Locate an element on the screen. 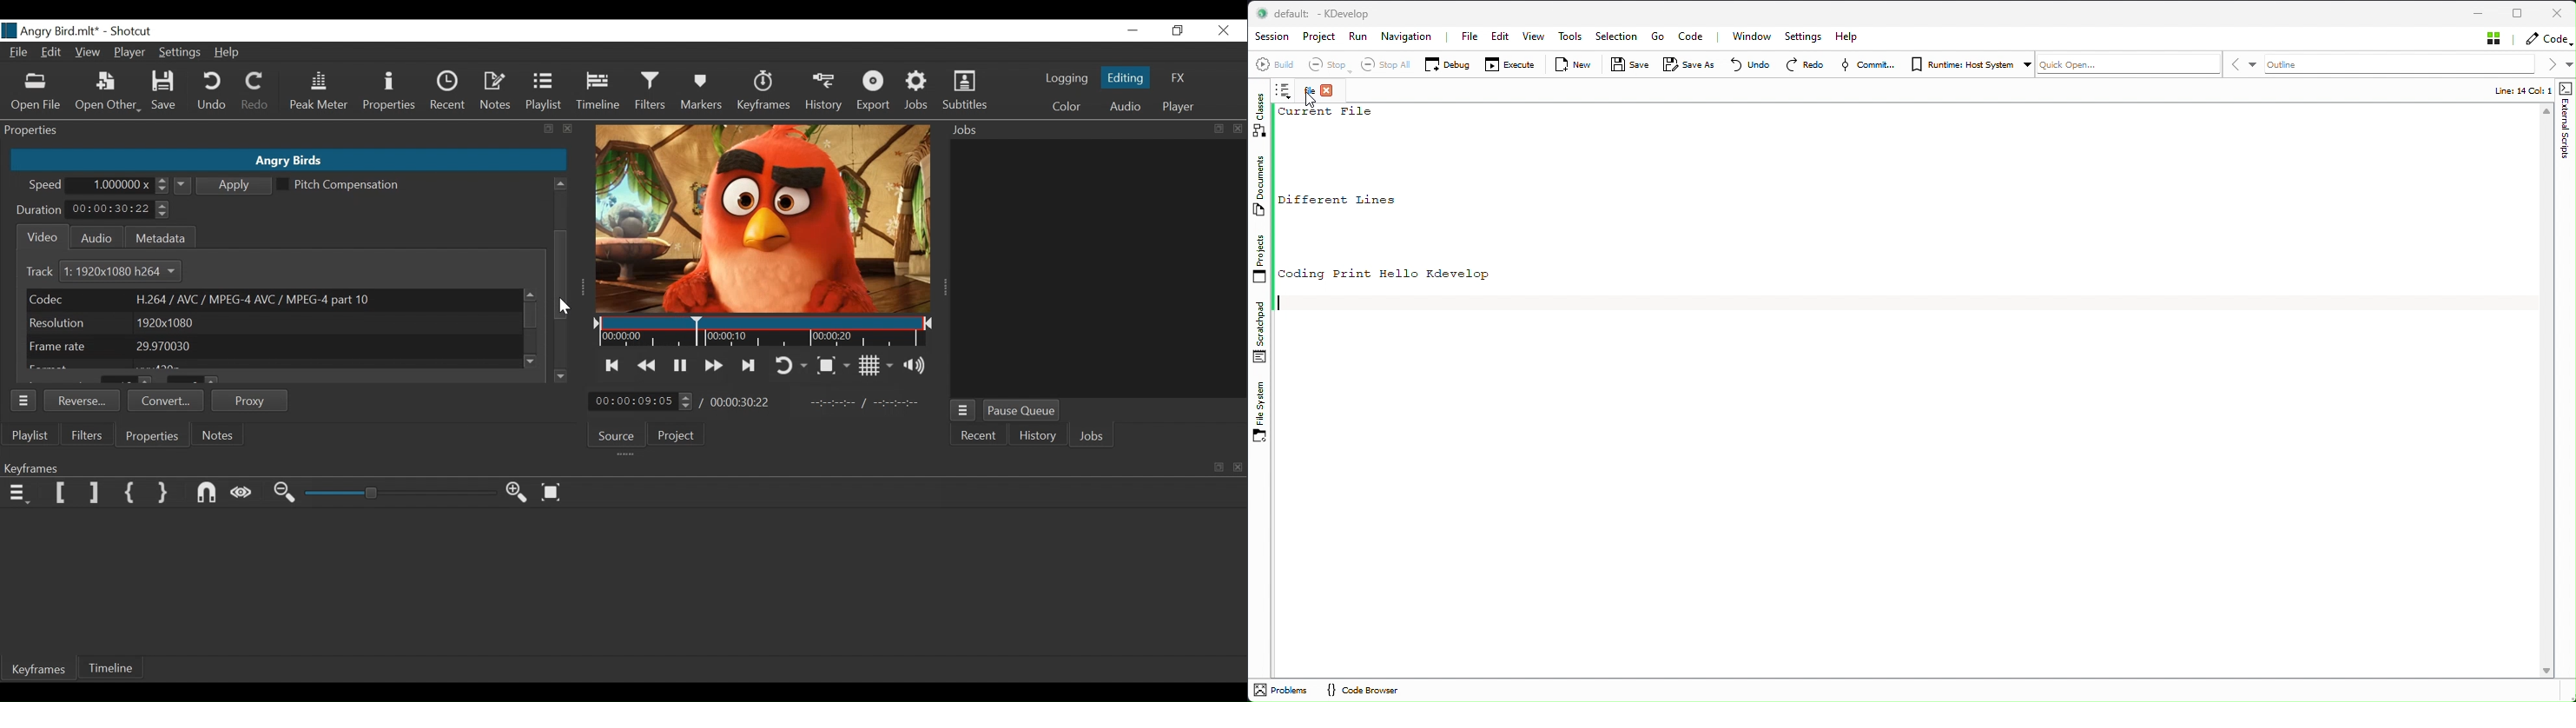 Image resolution: width=2576 pixels, height=728 pixels. Jobs Panel is located at coordinates (1092, 131).